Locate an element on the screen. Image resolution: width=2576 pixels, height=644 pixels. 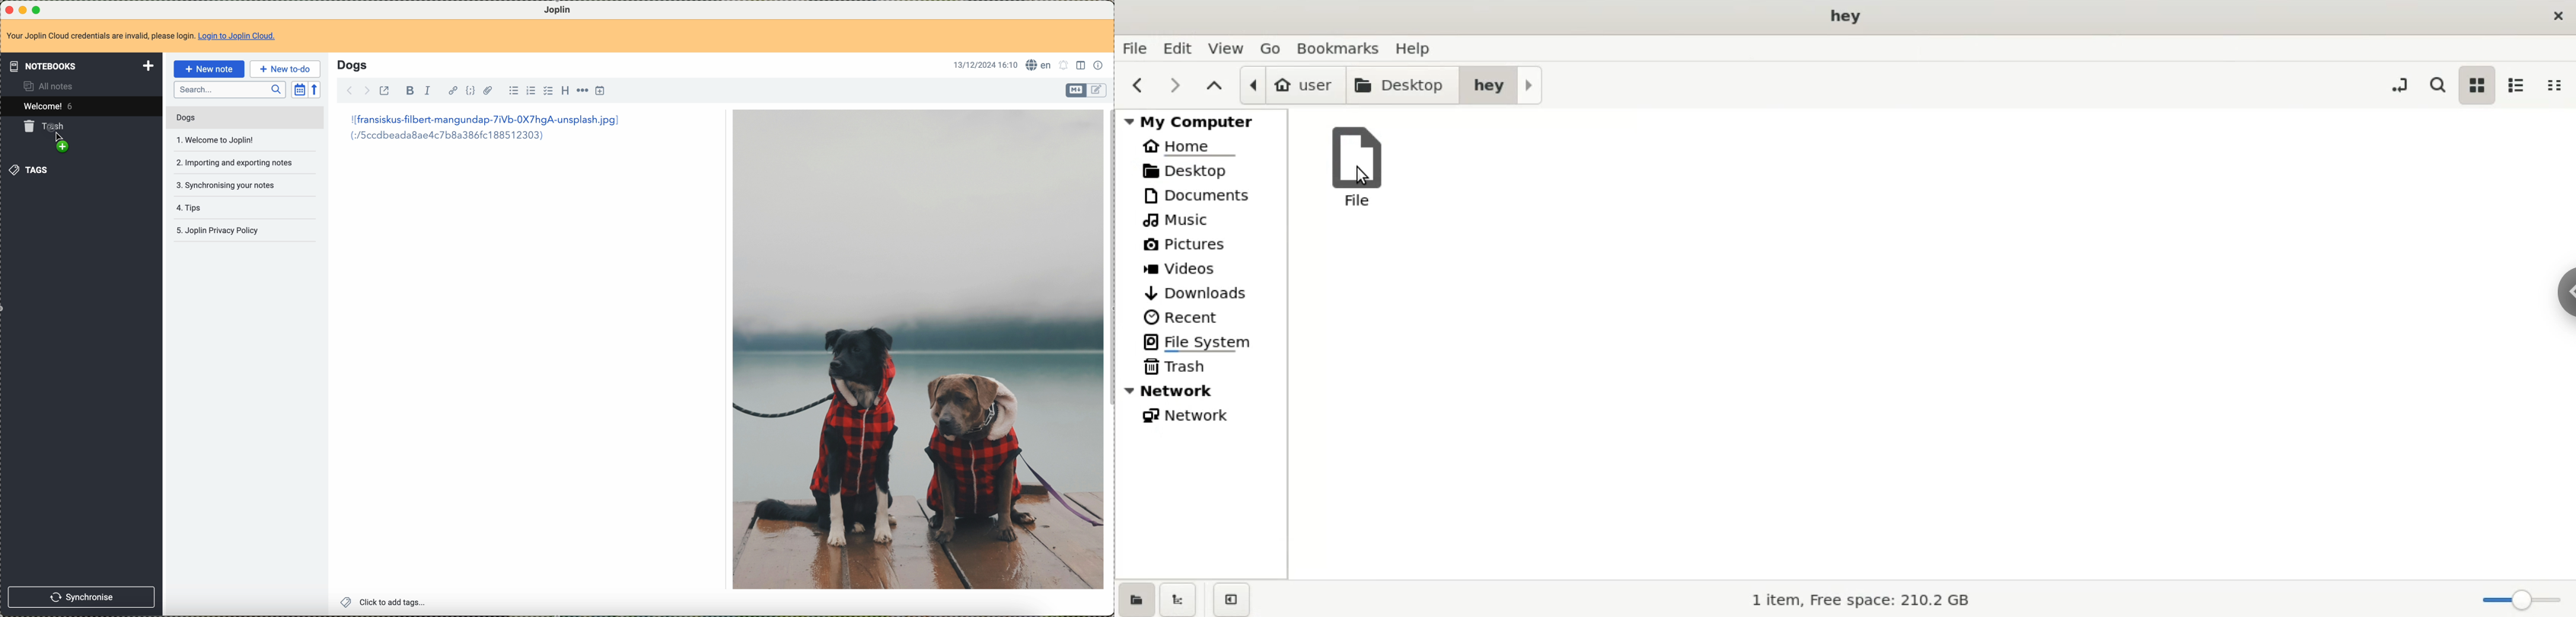
toggle editor is located at coordinates (1098, 89).